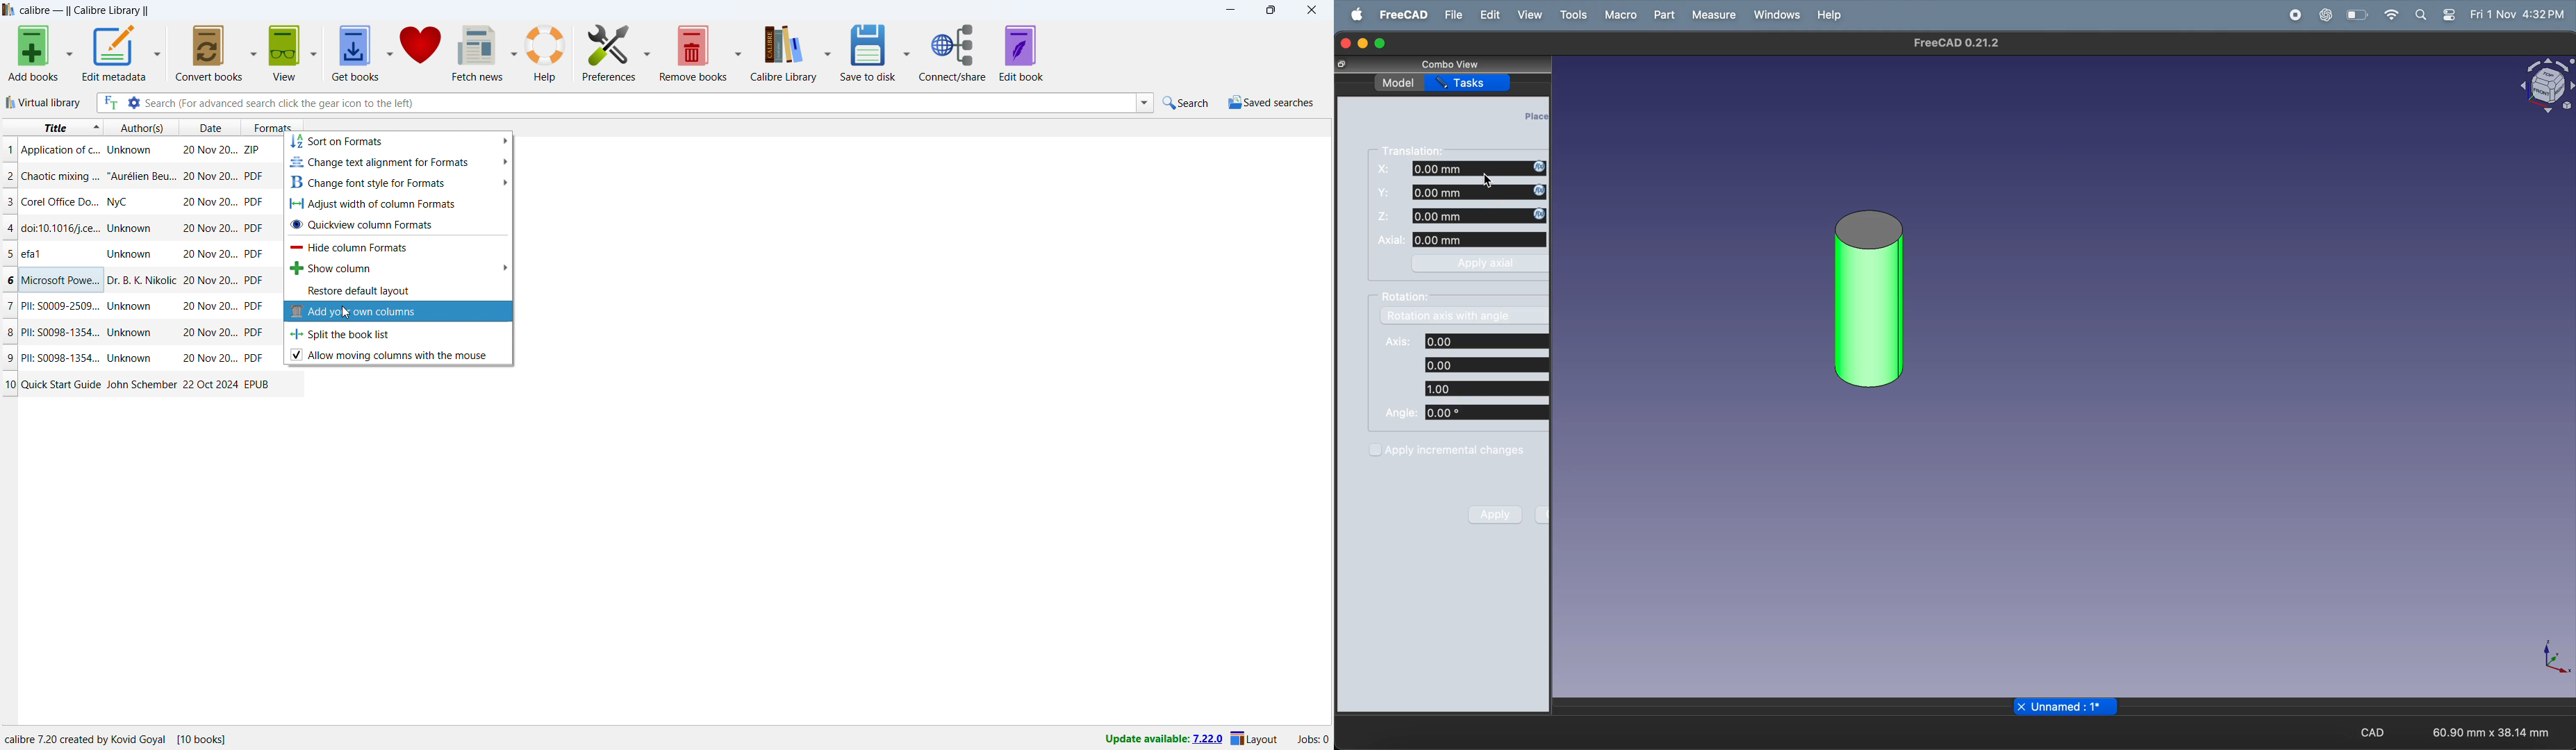 Image resolution: width=2576 pixels, height=756 pixels. What do you see at coordinates (256, 333) in the screenshot?
I see `PDF` at bounding box center [256, 333].